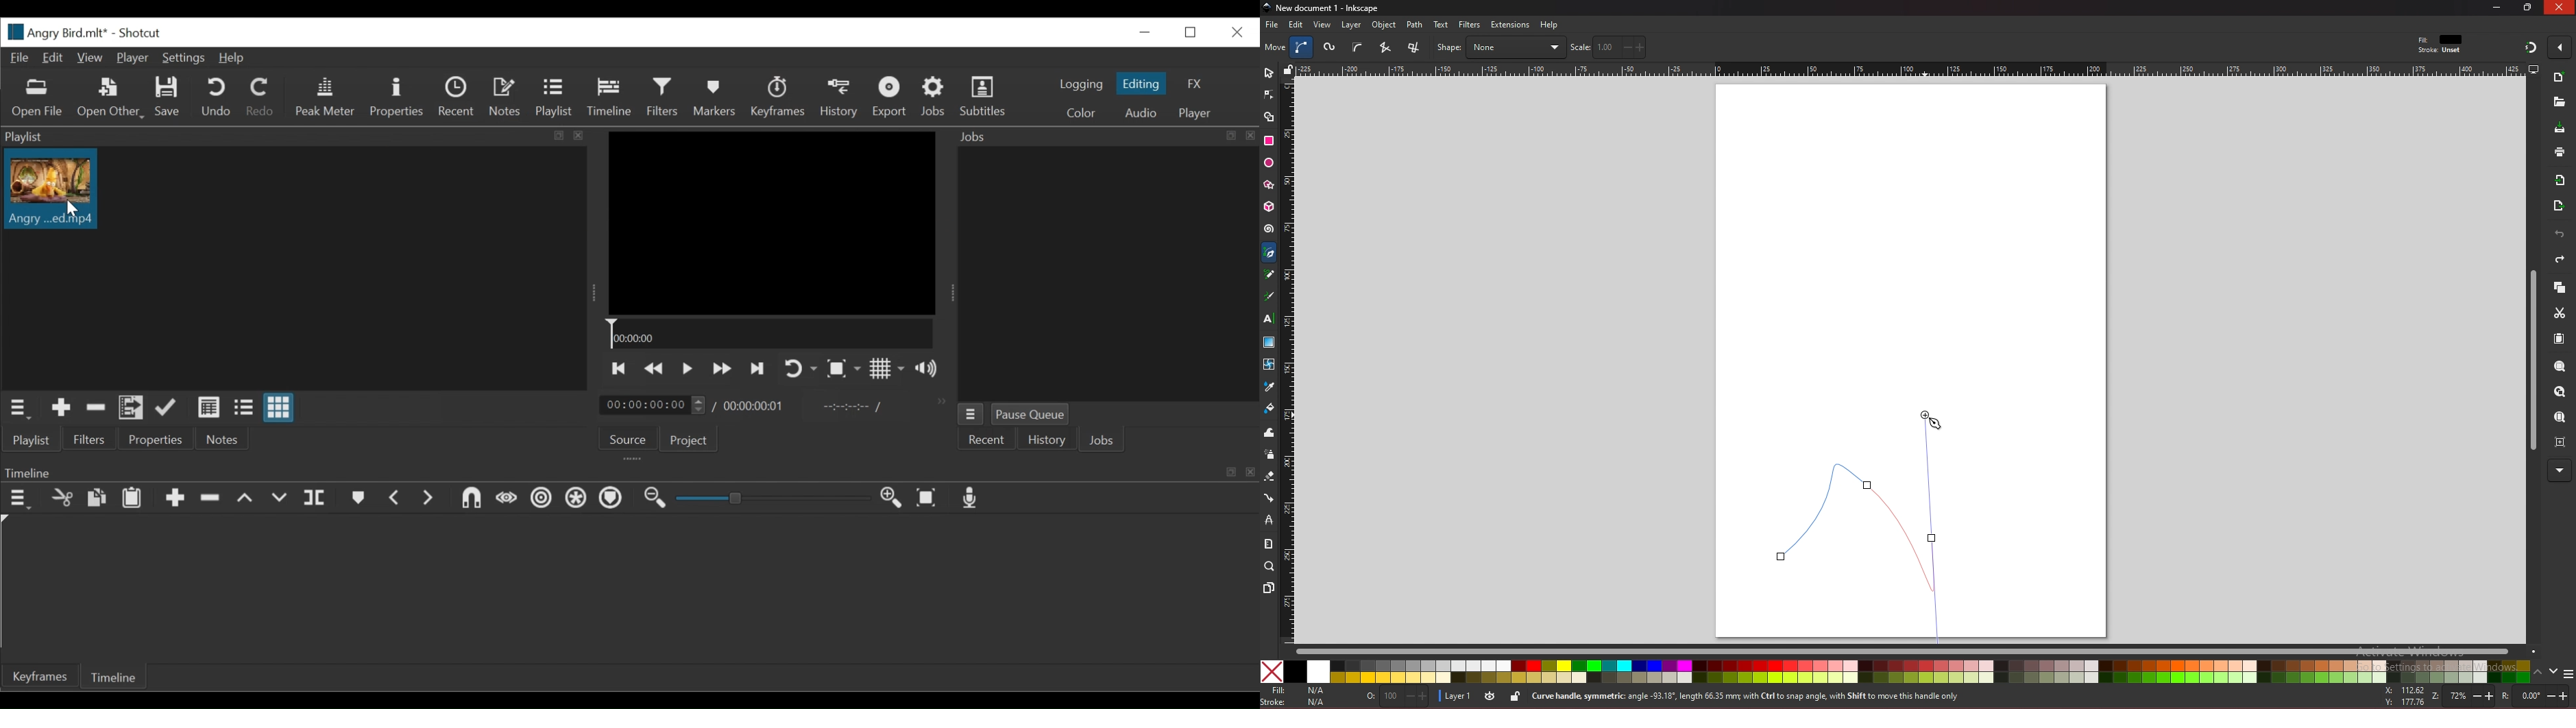 The width and height of the screenshot is (2576, 728). Describe the element at coordinates (132, 408) in the screenshot. I see `Add the playlist to` at that location.